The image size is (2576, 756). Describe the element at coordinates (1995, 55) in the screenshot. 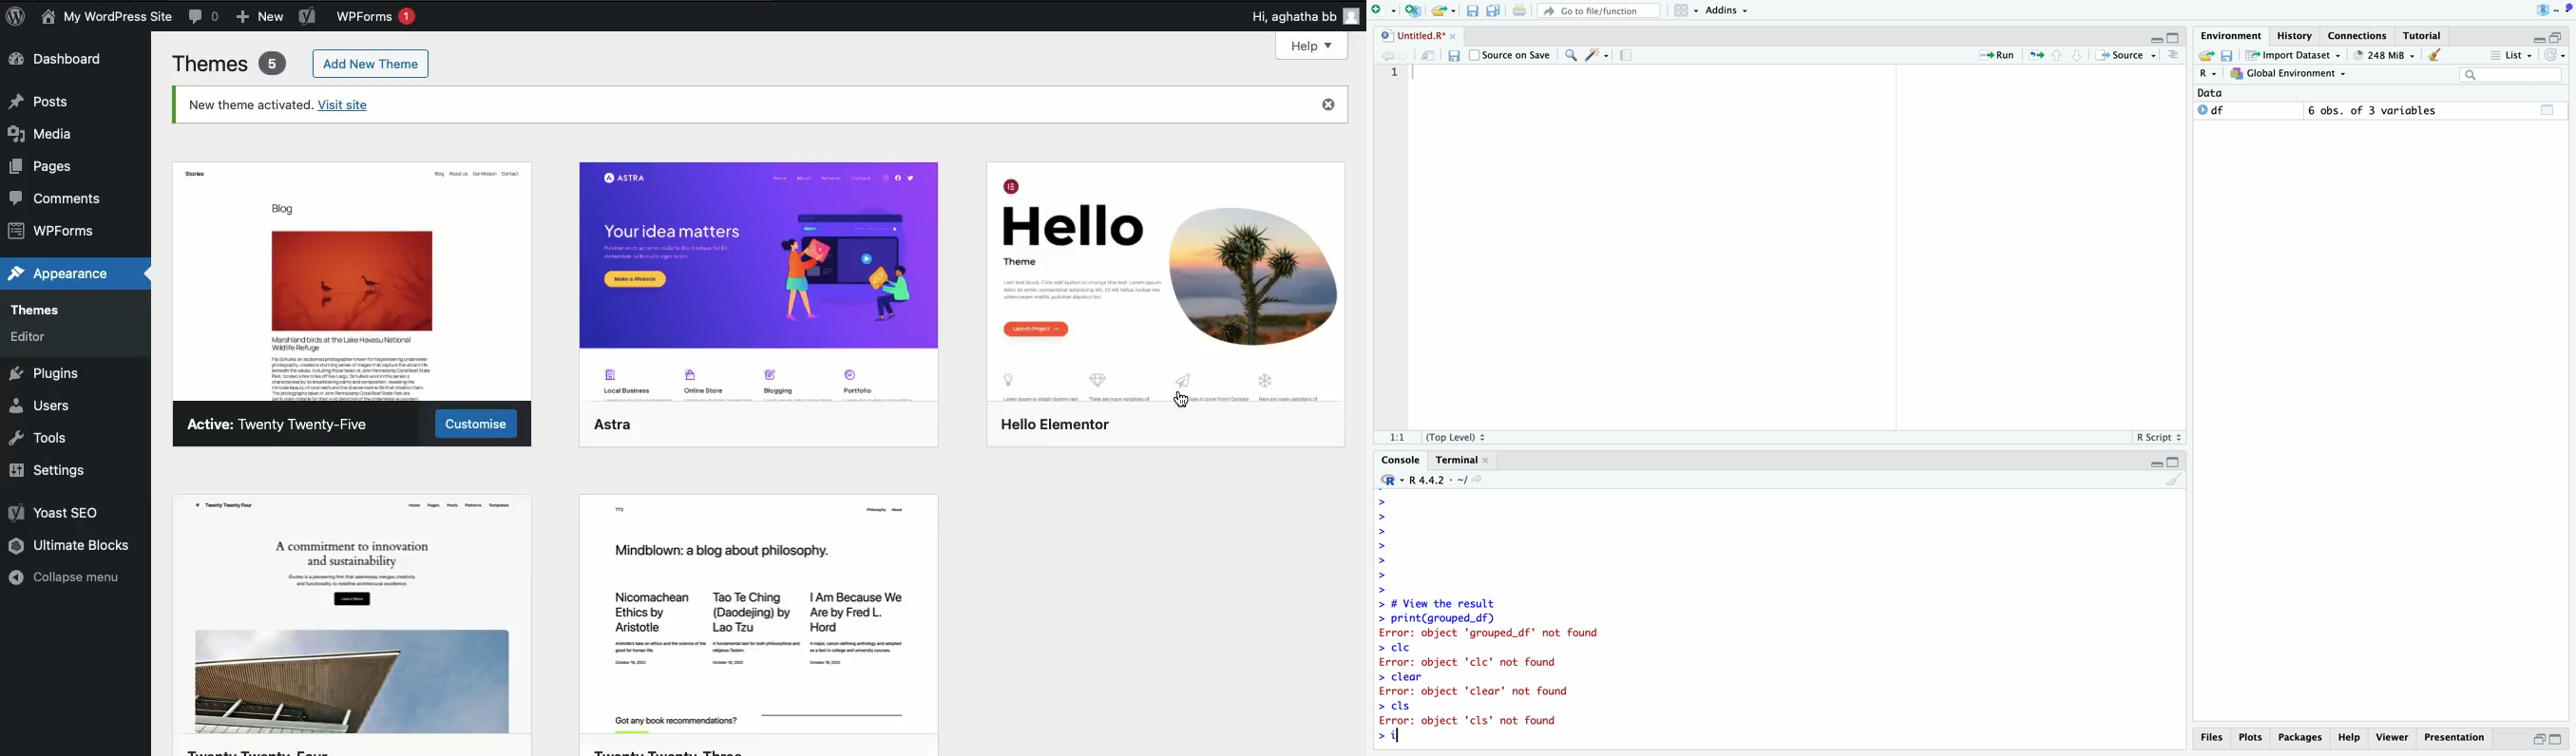

I see `Run current line` at that location.